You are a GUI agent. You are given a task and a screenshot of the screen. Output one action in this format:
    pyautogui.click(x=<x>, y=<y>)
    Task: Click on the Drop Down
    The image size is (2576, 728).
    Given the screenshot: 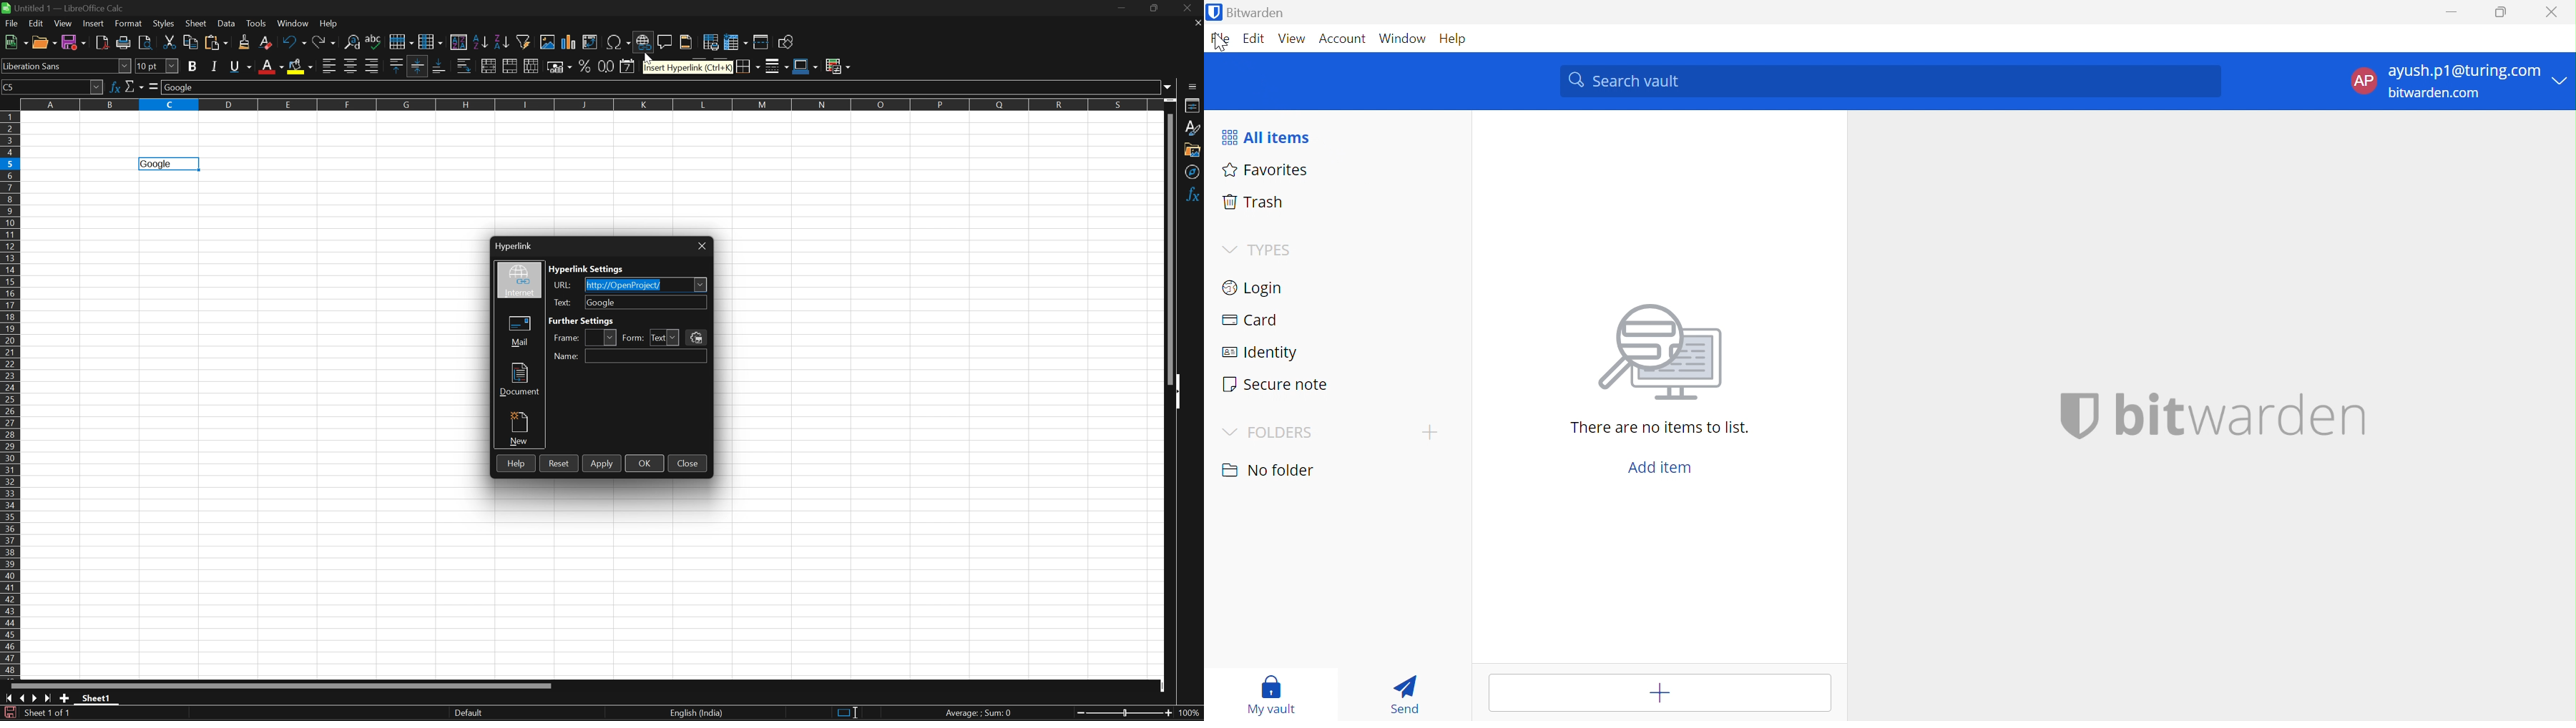 What is the action you would take?
    pyautogui.click(x=1228, y=433)
    